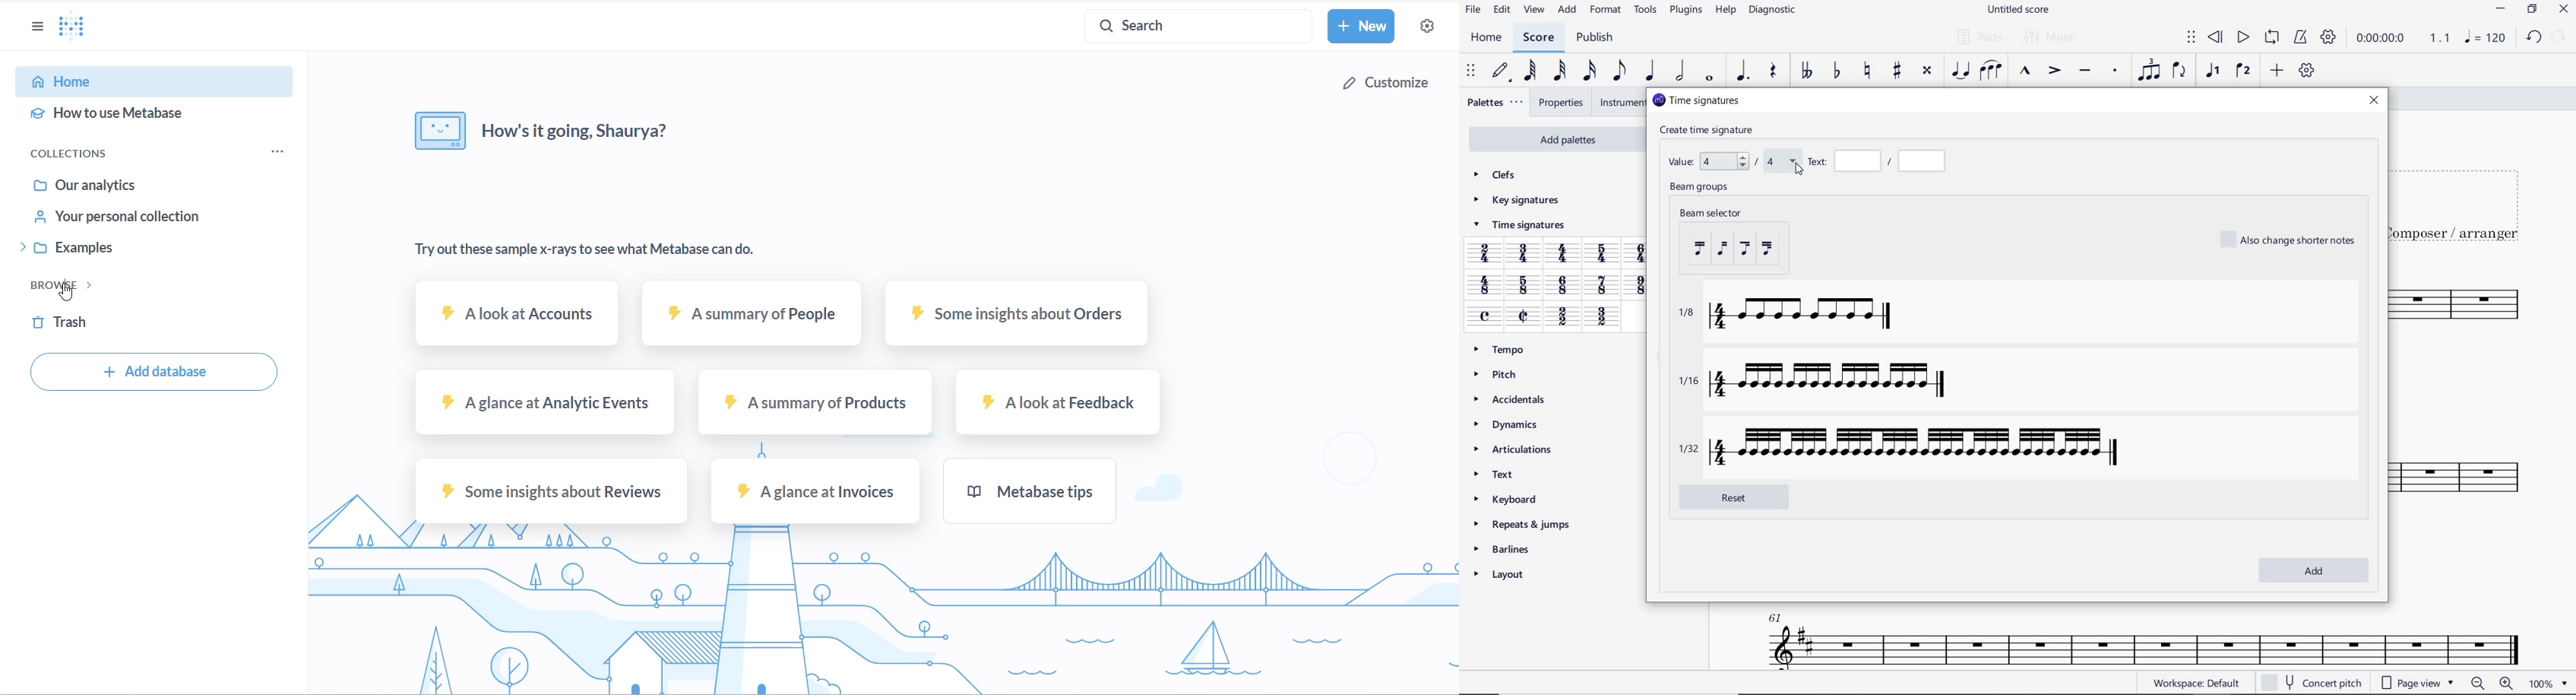  What do you see at coordinates (2243, 36) in the screenshot?
I see `PLAY` at bounding box center [2243, 36].